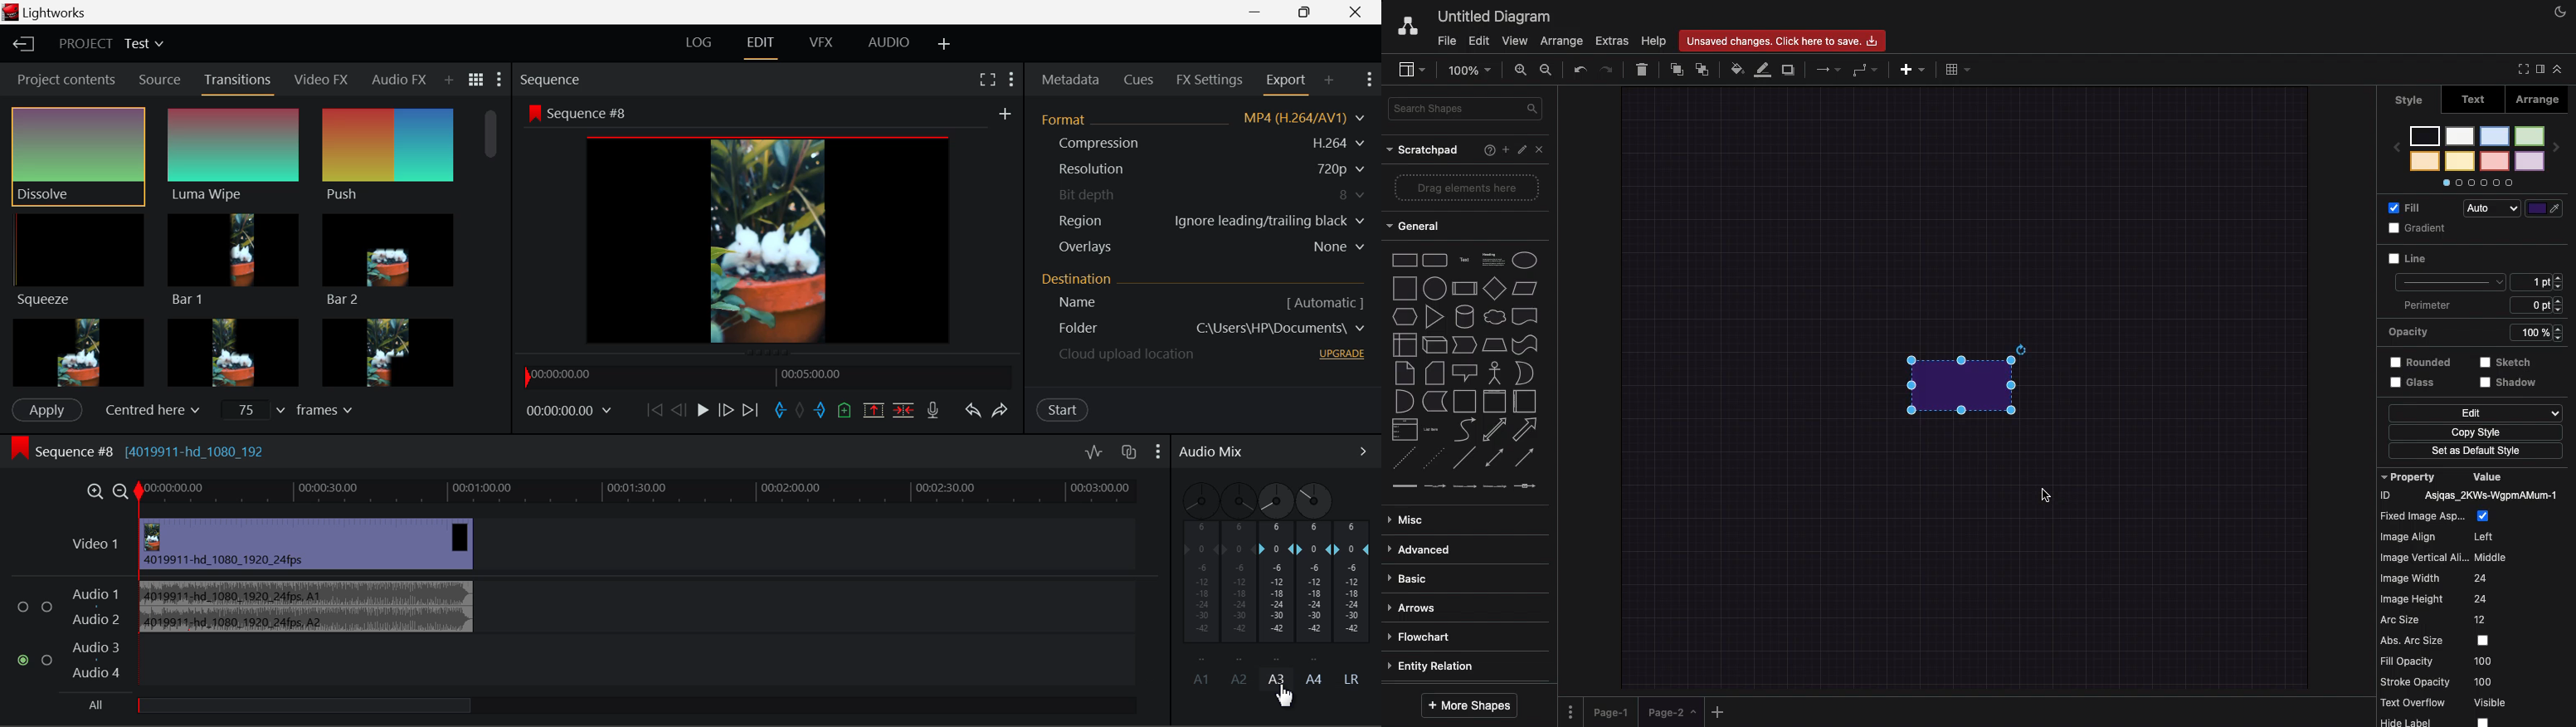 Image resolution: width=2576 pixels, height=728 pixels. I want to click on Set as default style, so click(2477, 452).